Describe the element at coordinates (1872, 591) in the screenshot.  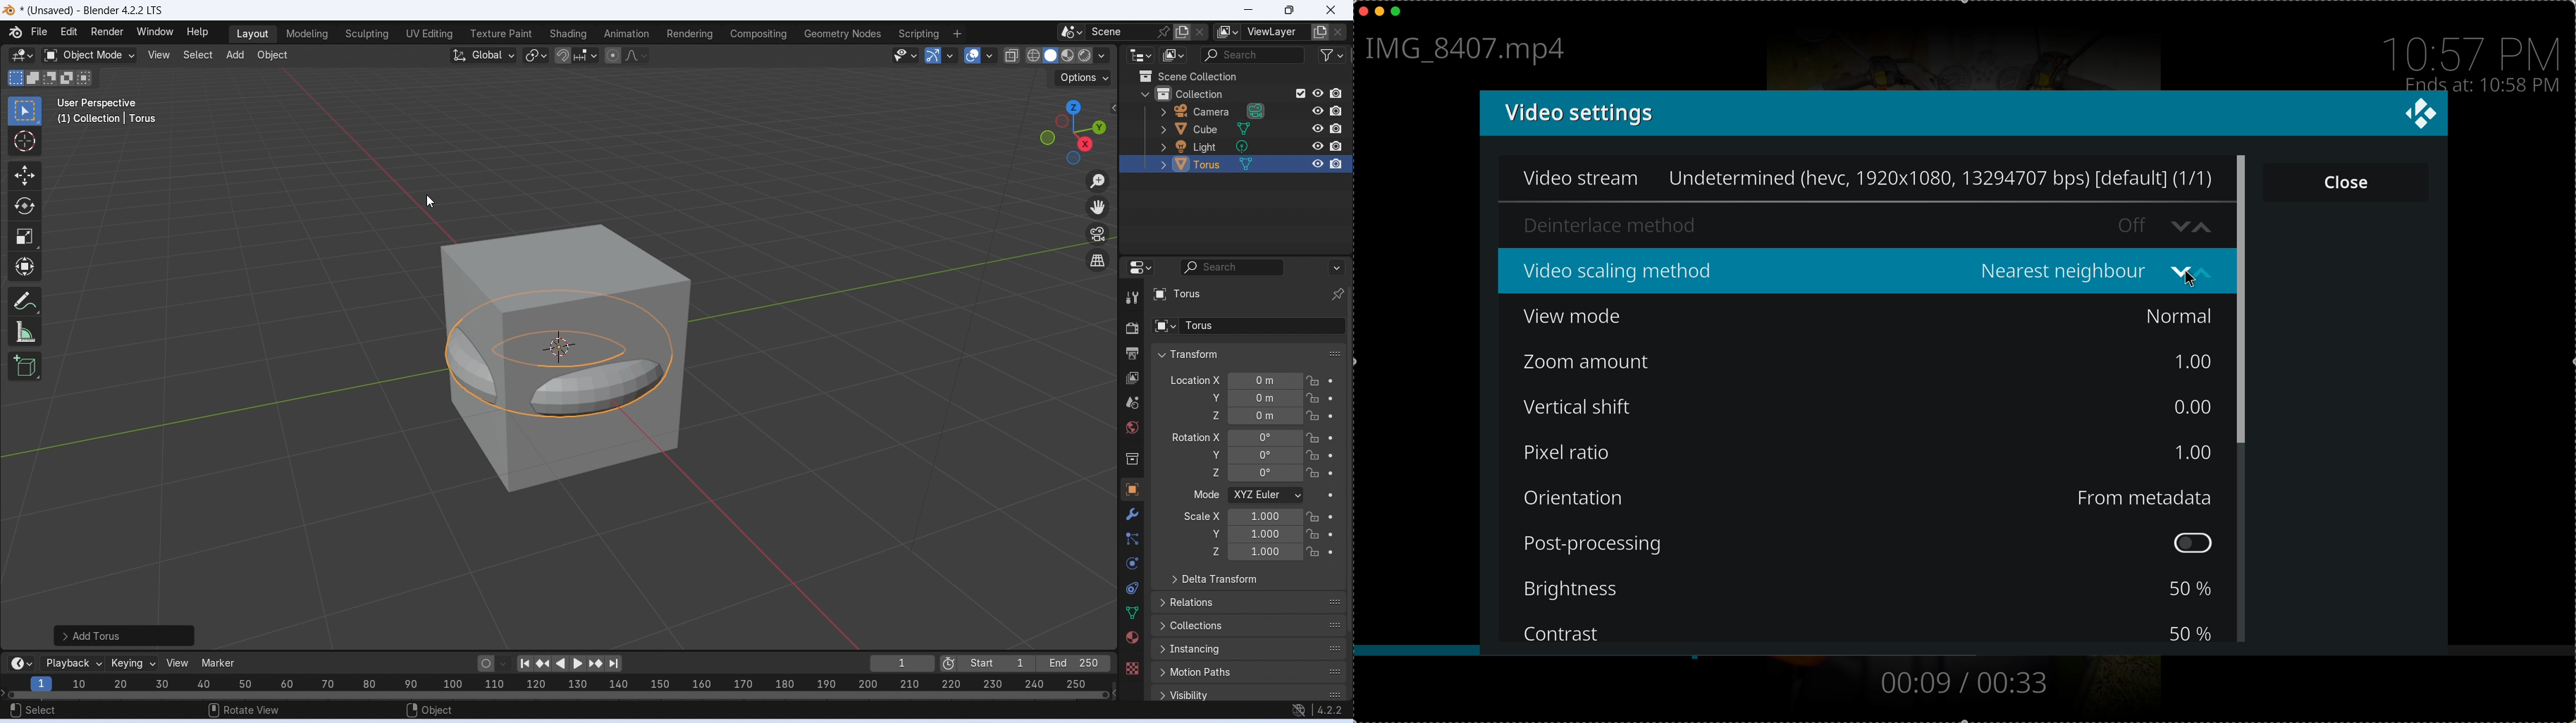
I see `brightness  50%` at that location.